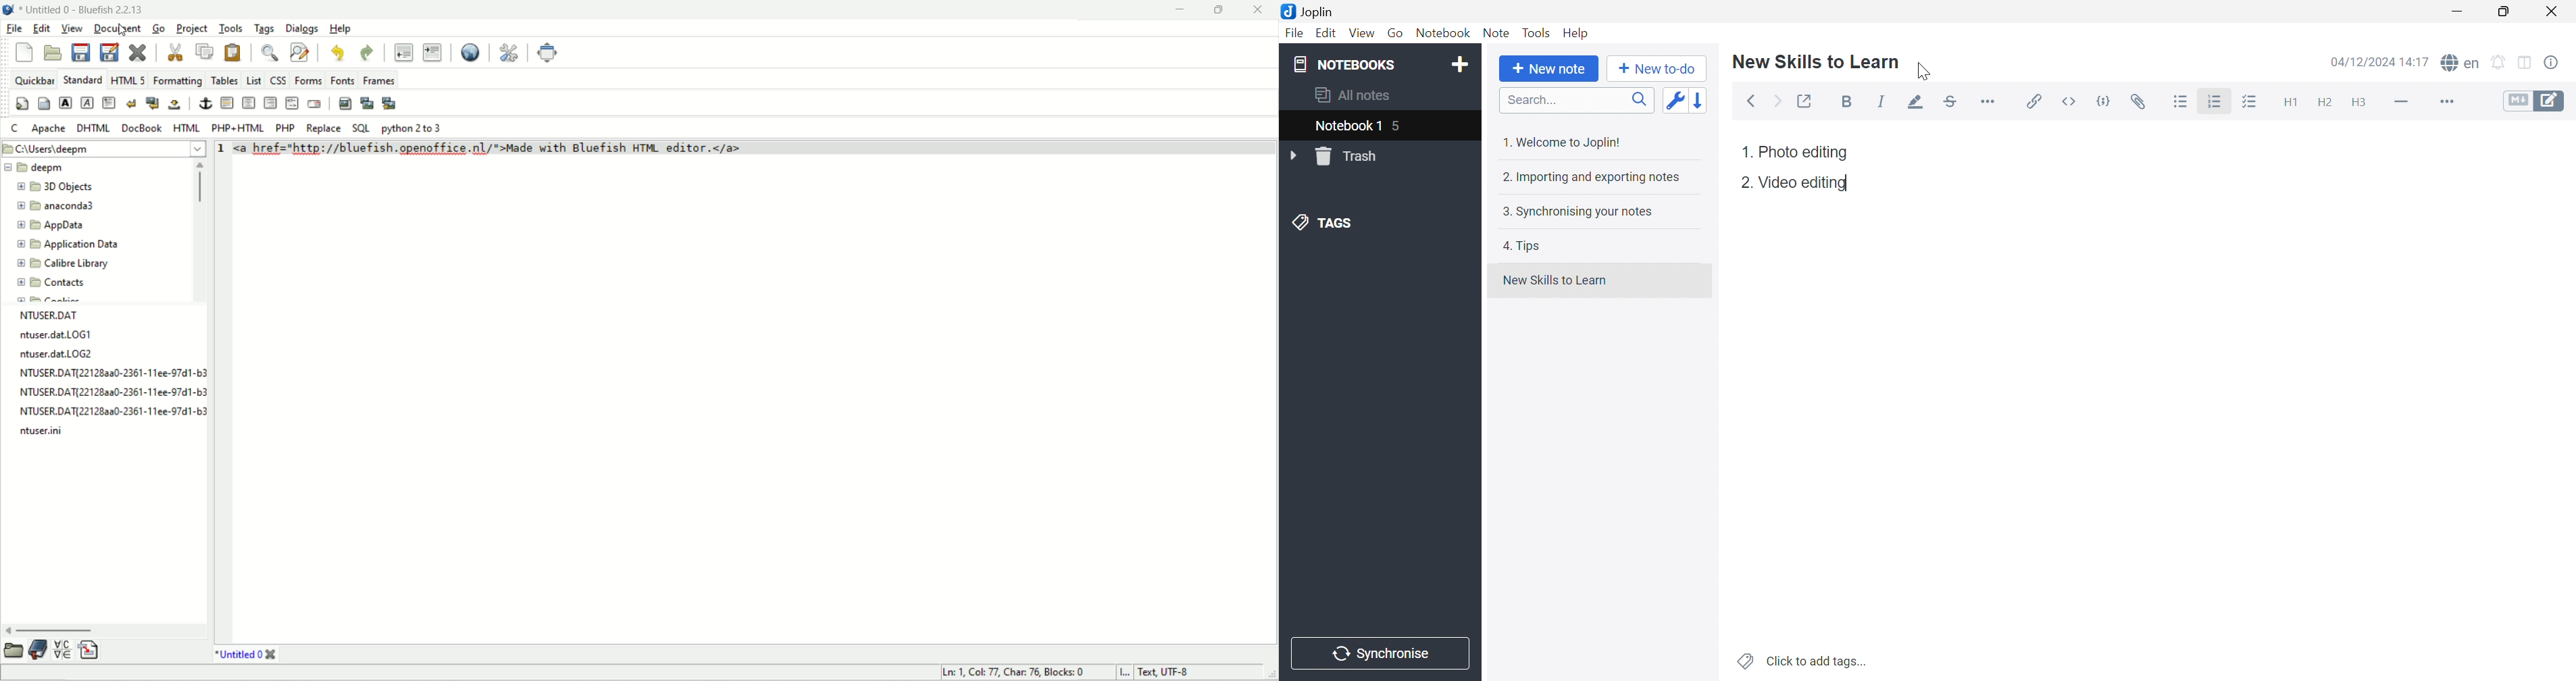 Image resolution: width=2576 pixels, height=700 pixels. Describe the element at coordinates (2248, 103) in the screenshot. I see `Checkbox list` at that location.